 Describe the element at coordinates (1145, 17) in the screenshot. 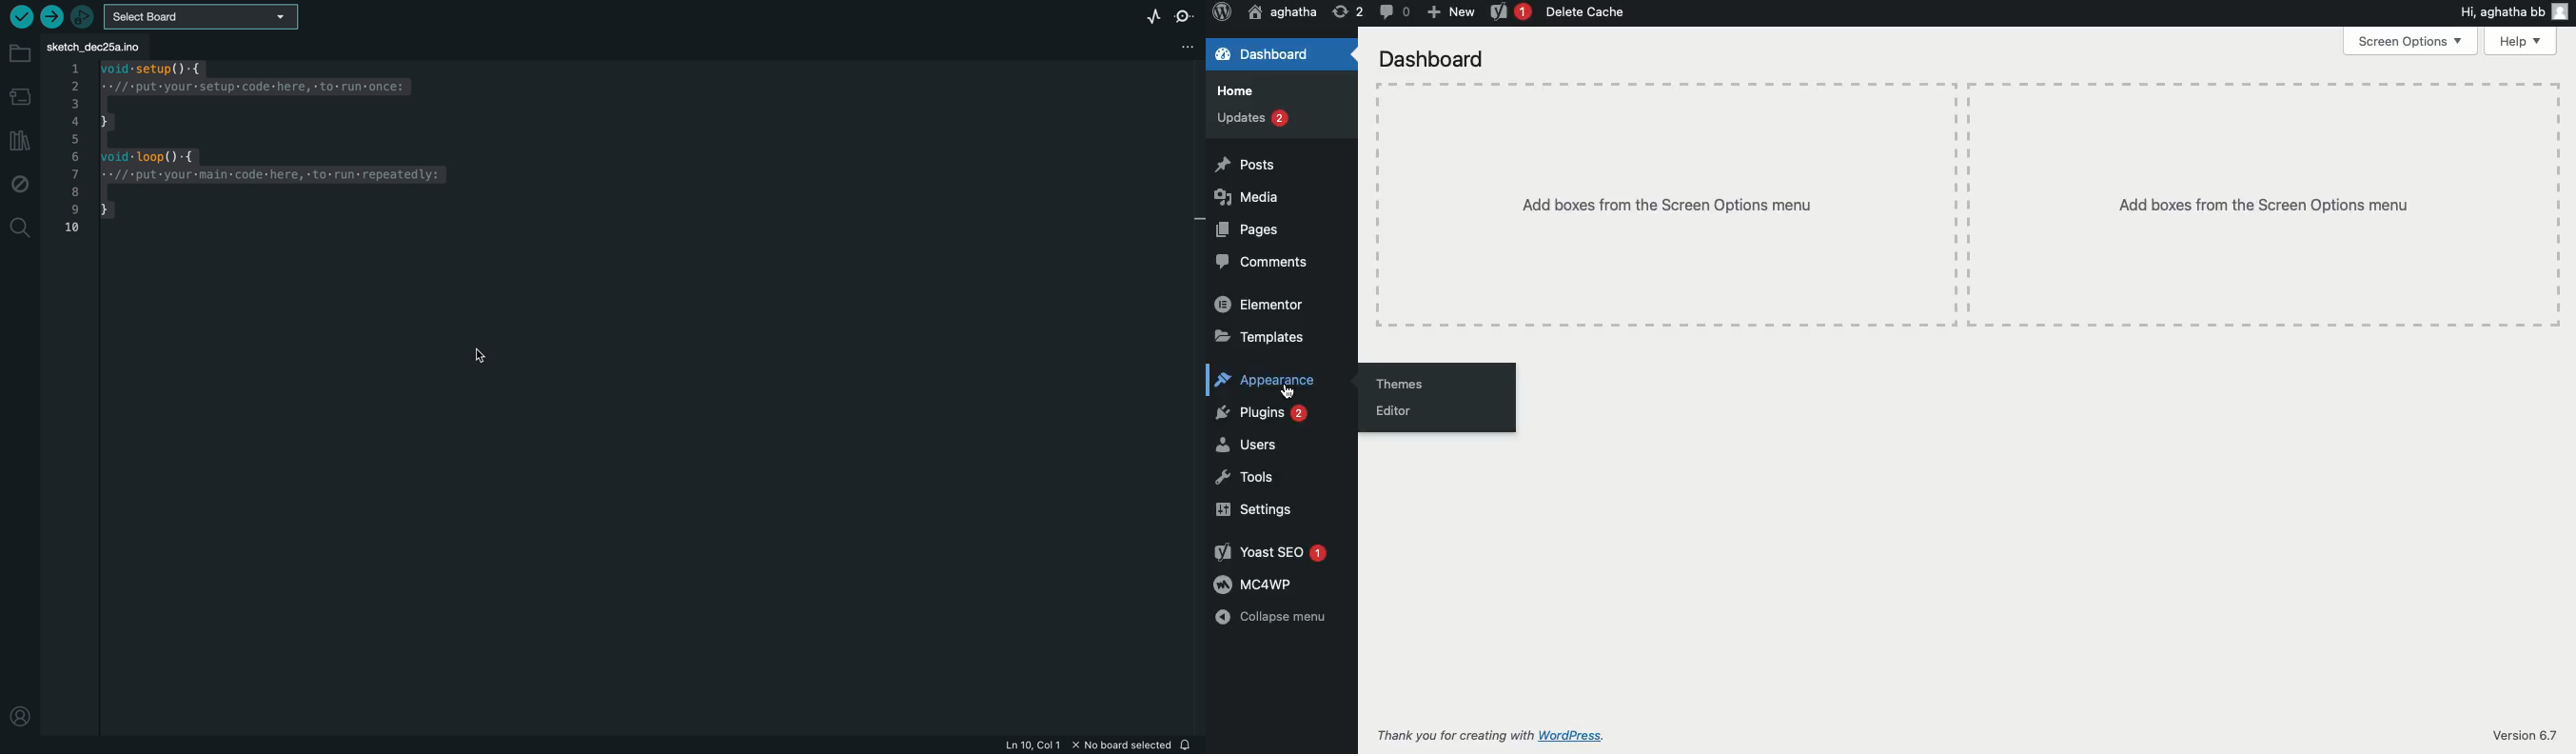

I see `serial plotter` at that location.